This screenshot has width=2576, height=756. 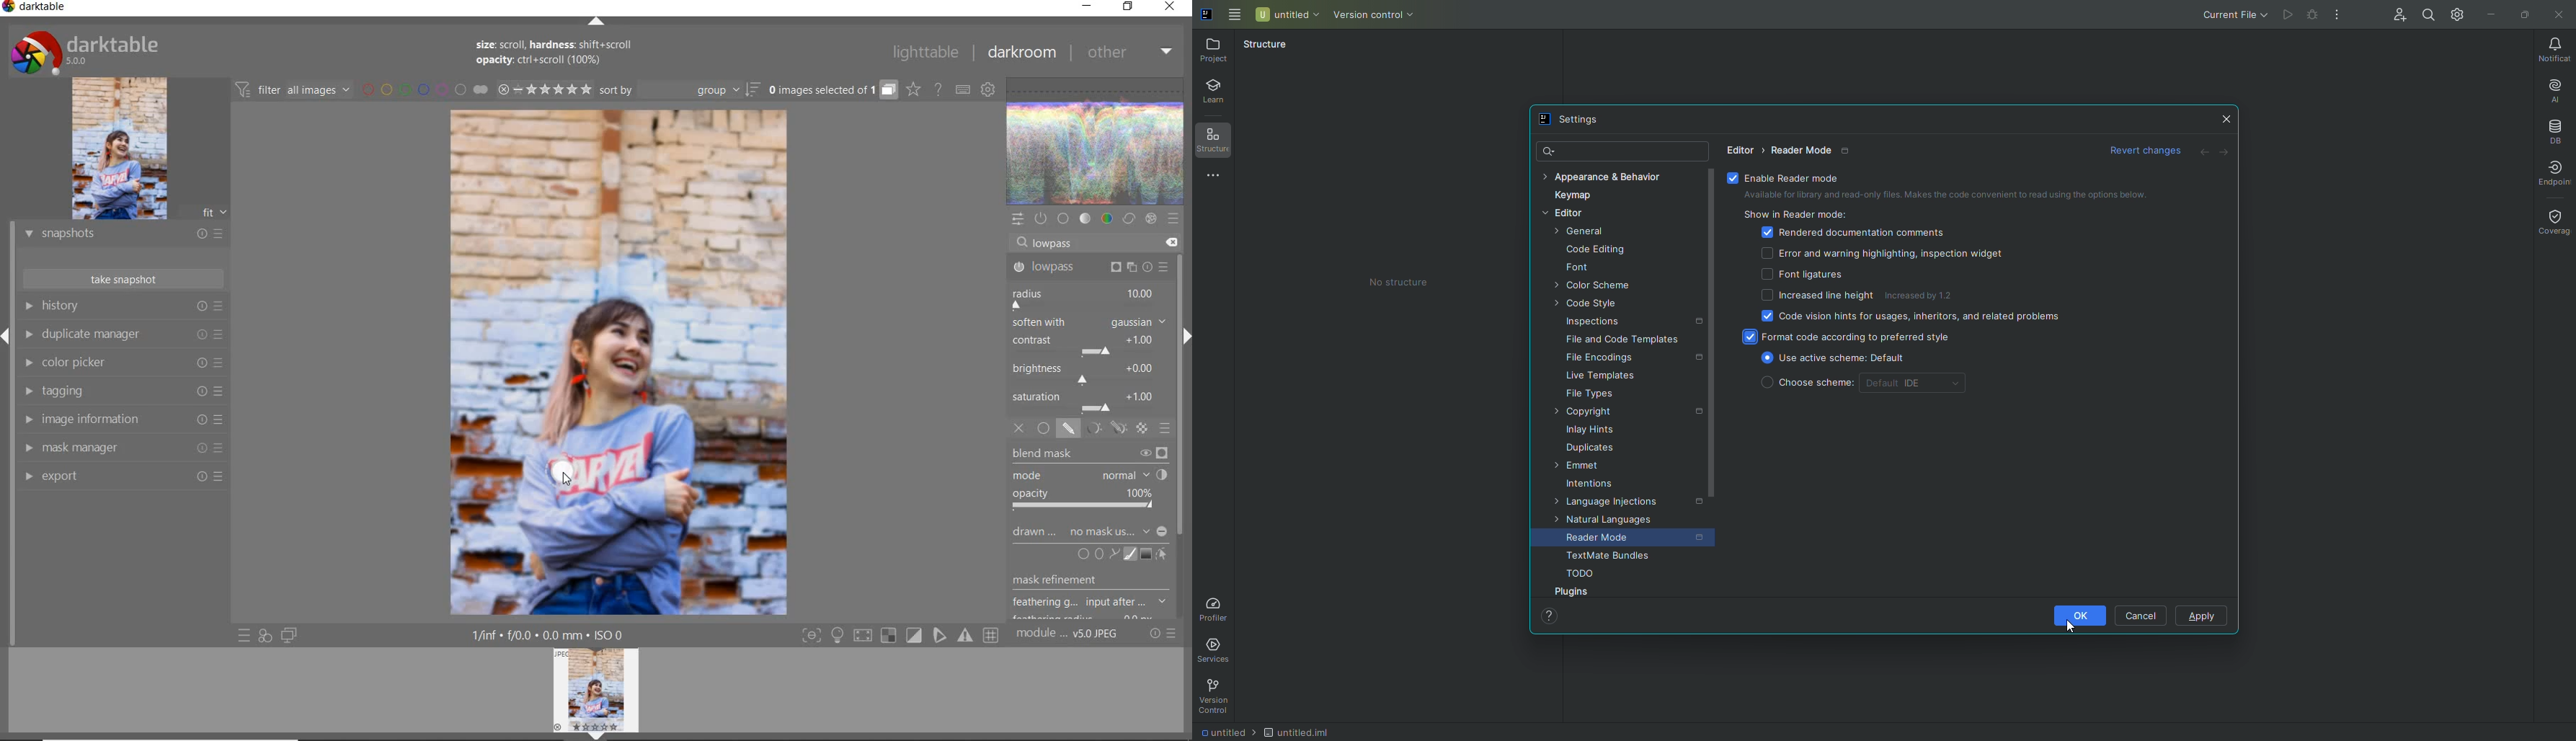 I want to click on saturation, so click(x=1088, y=401).